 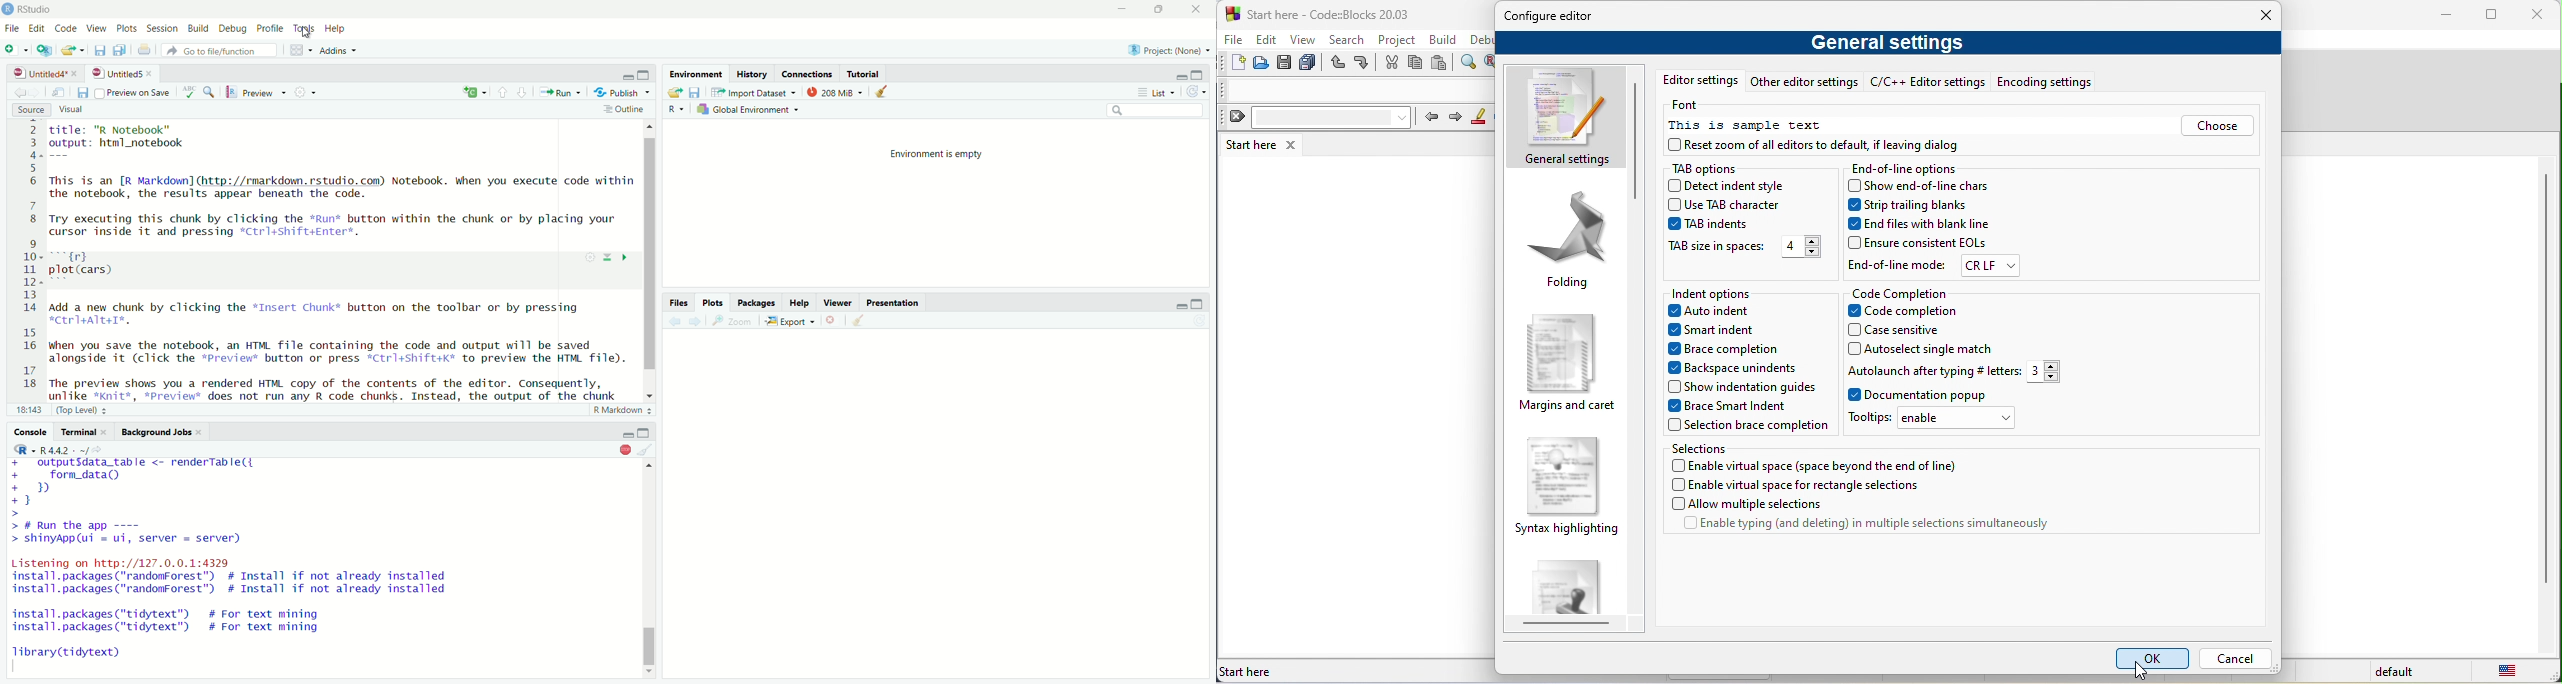 I want to click on save current document, so click(x=100, y=50).